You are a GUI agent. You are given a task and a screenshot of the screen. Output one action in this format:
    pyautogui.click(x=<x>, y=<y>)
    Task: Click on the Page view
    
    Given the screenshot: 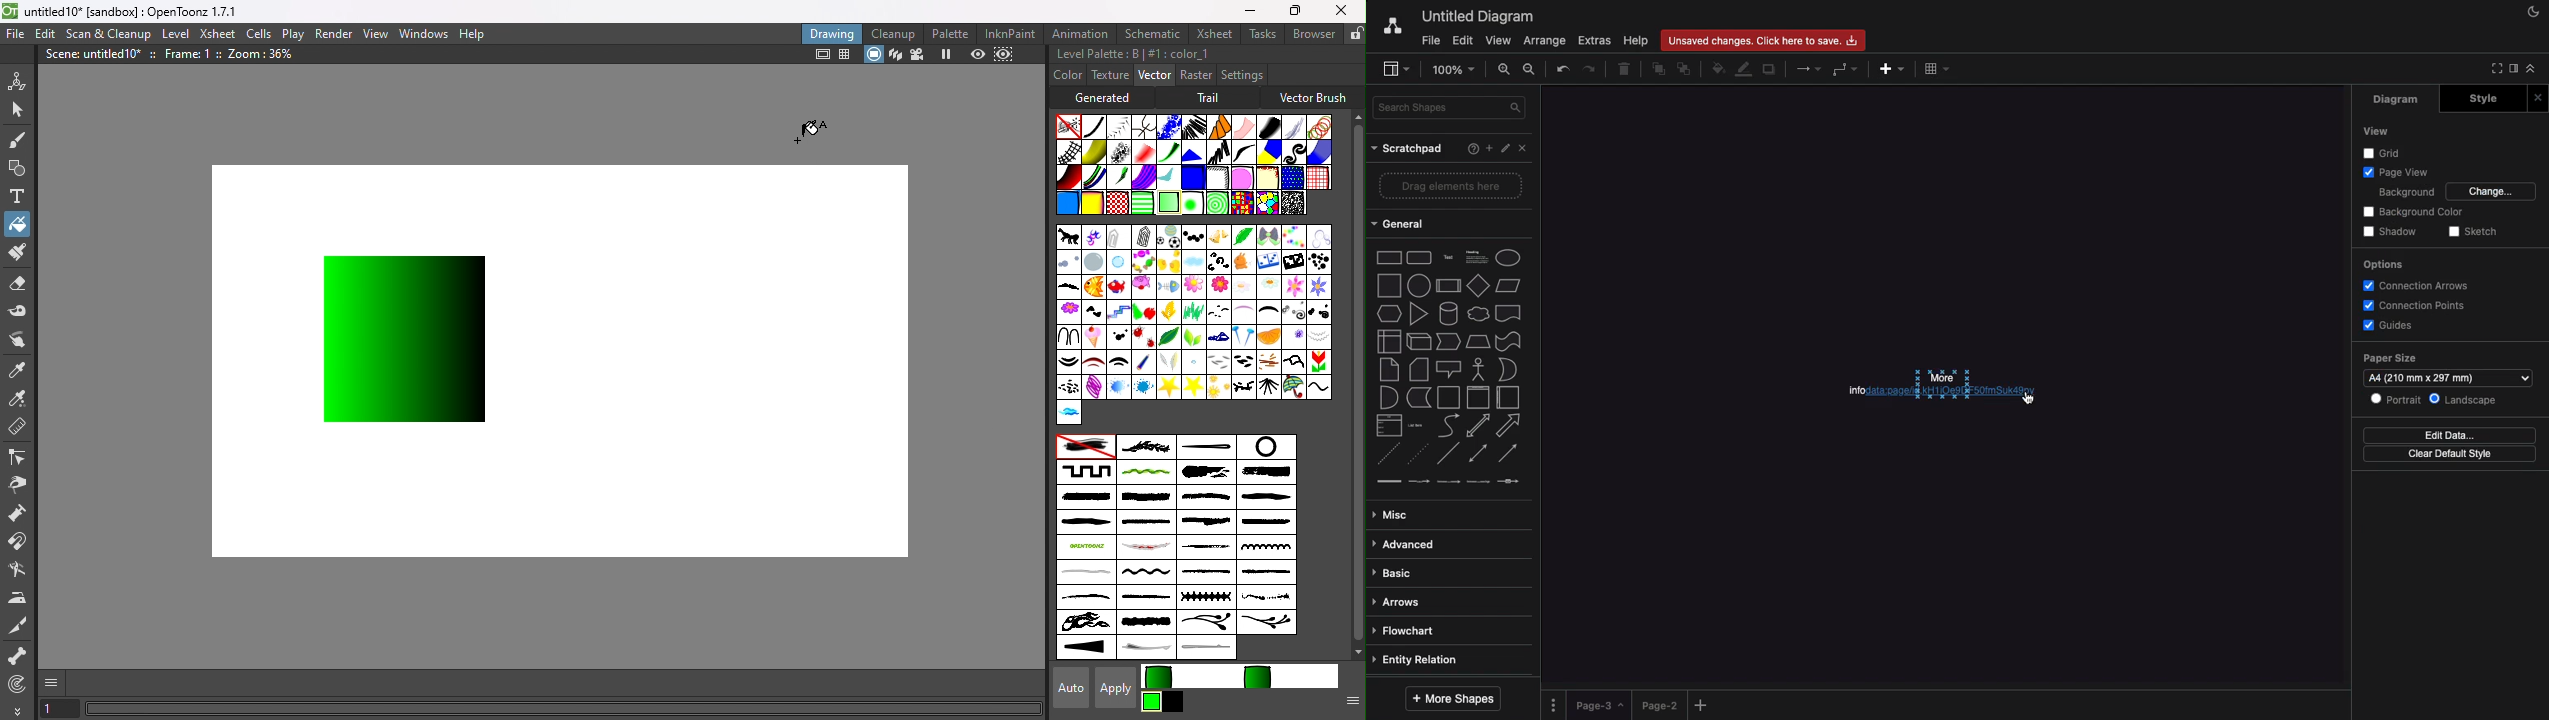 What is the action you would take?
    pyautogui.click(x=2398, y=172)
    